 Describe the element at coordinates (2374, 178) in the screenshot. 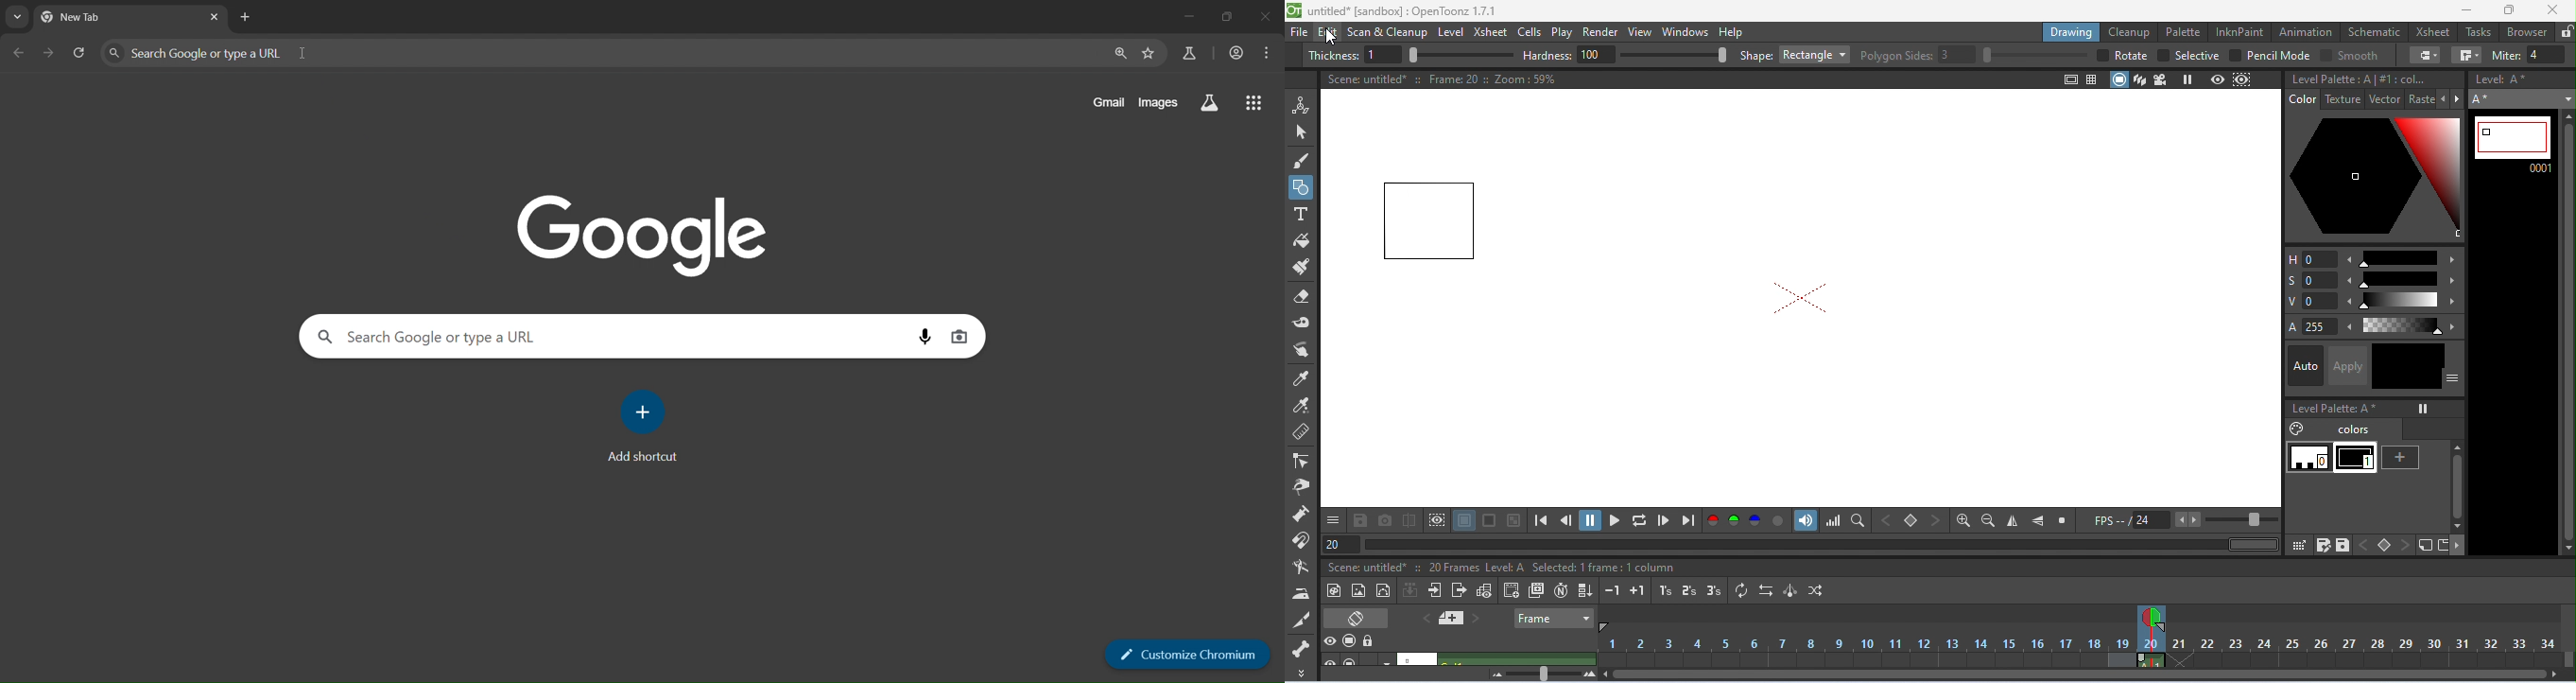

I see `selected color` at that location.